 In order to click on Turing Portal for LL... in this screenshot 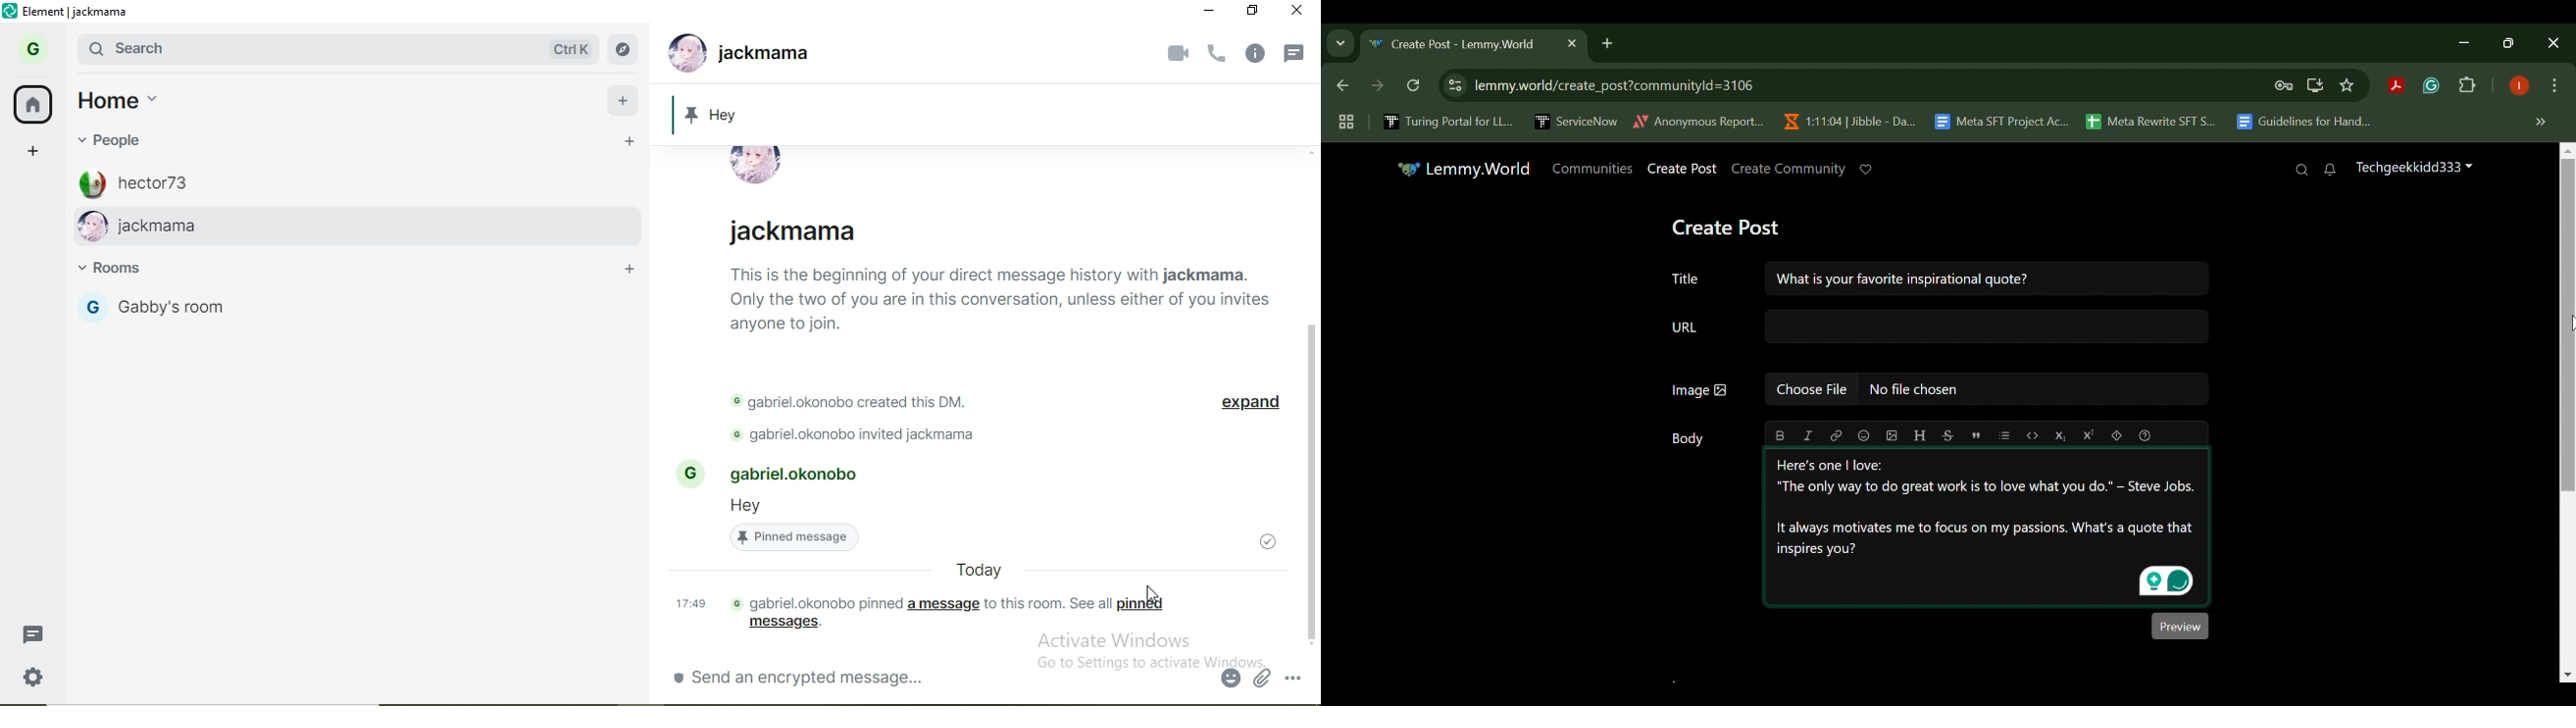, I will do `click(1448, 124)`.